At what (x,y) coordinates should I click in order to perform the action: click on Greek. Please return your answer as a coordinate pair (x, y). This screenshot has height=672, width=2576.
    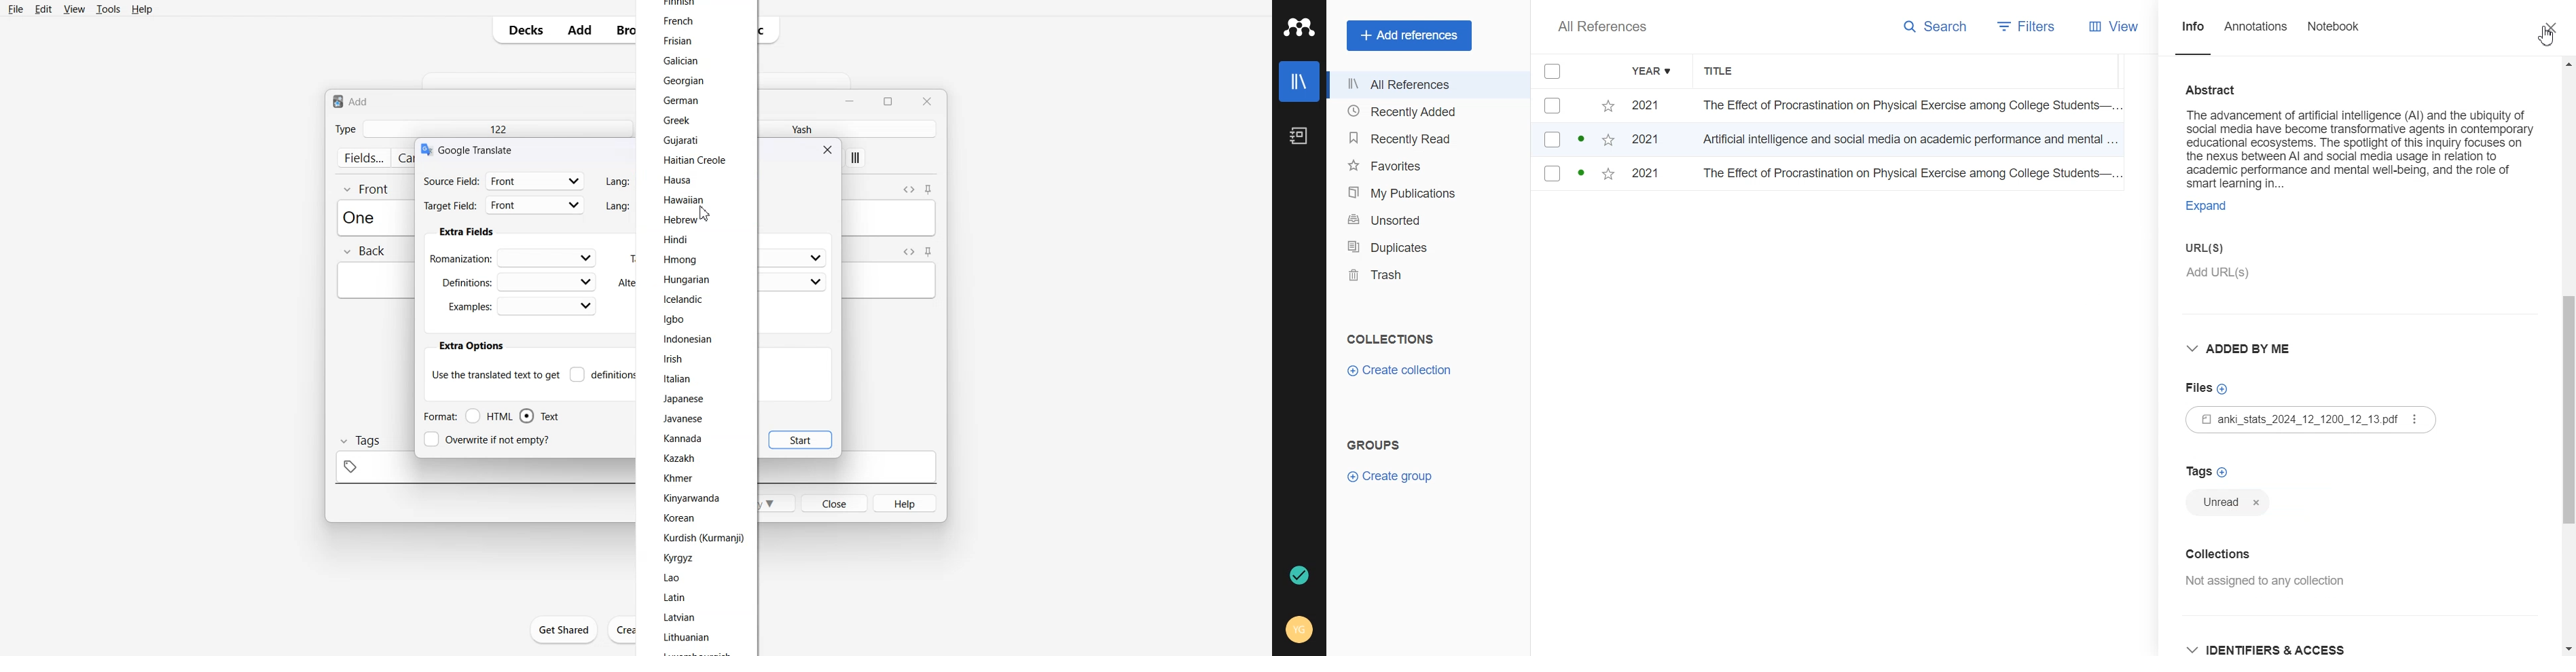
    Looking at the image, I should click on (673, 120).